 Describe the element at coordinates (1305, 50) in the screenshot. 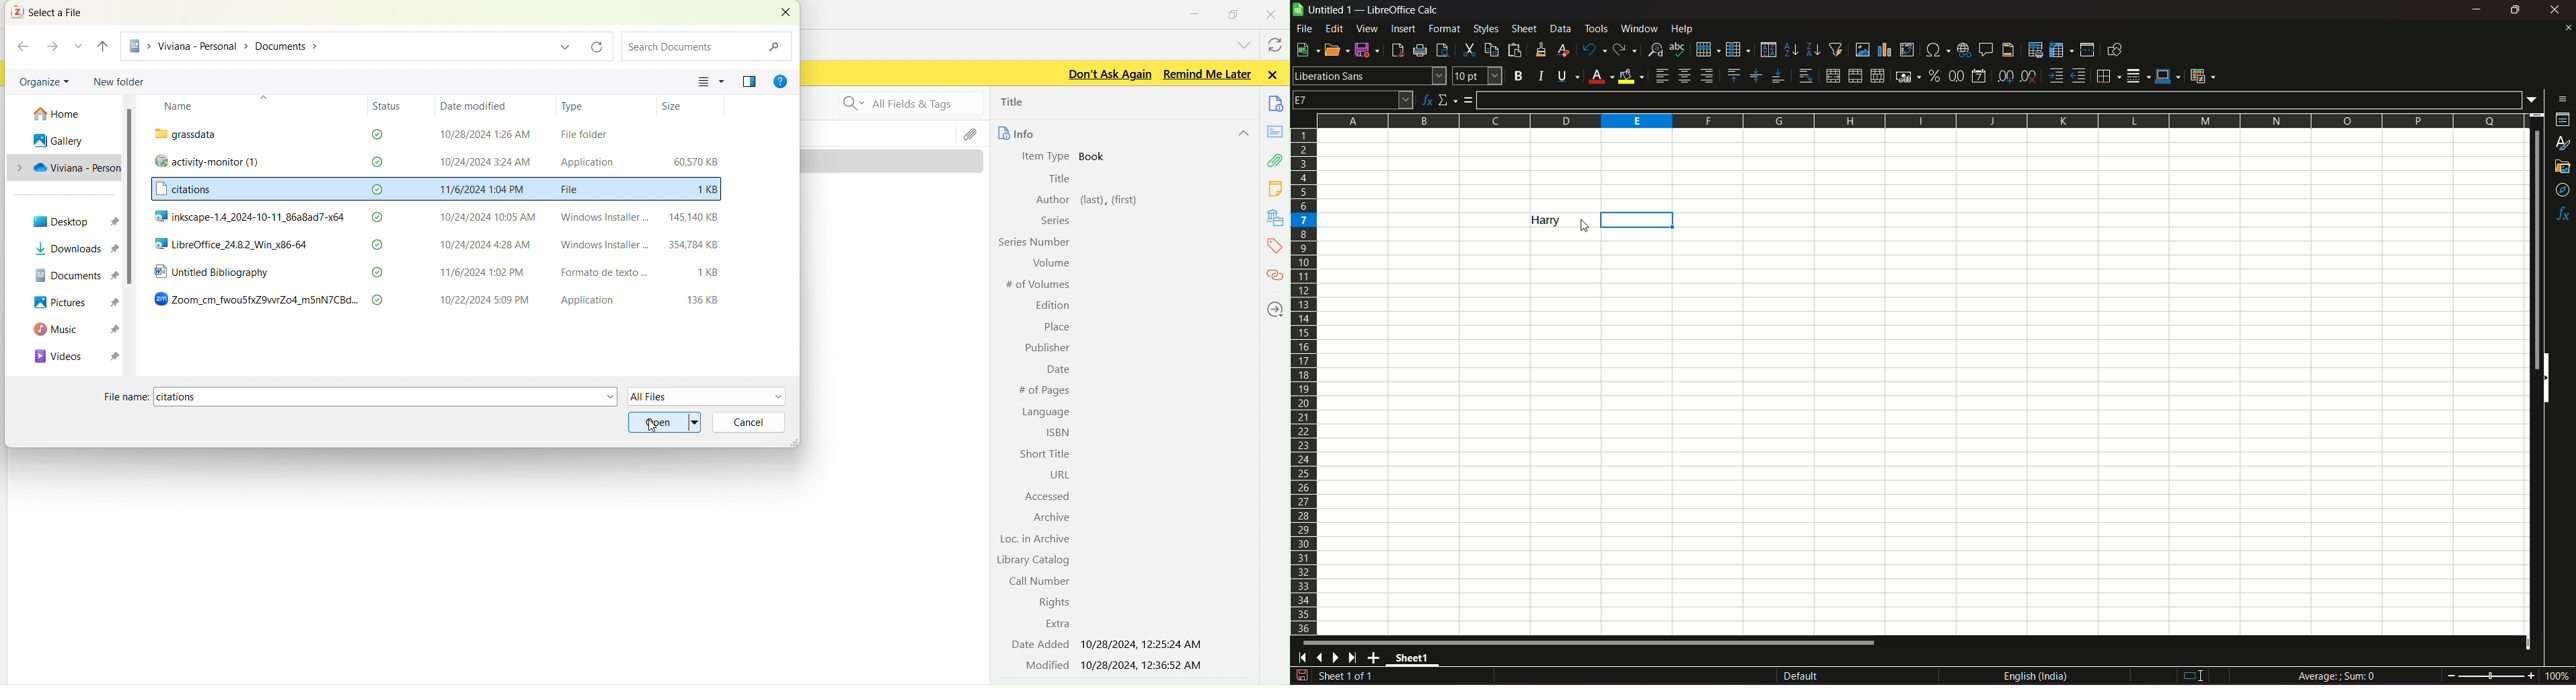

I see `new` at that location.